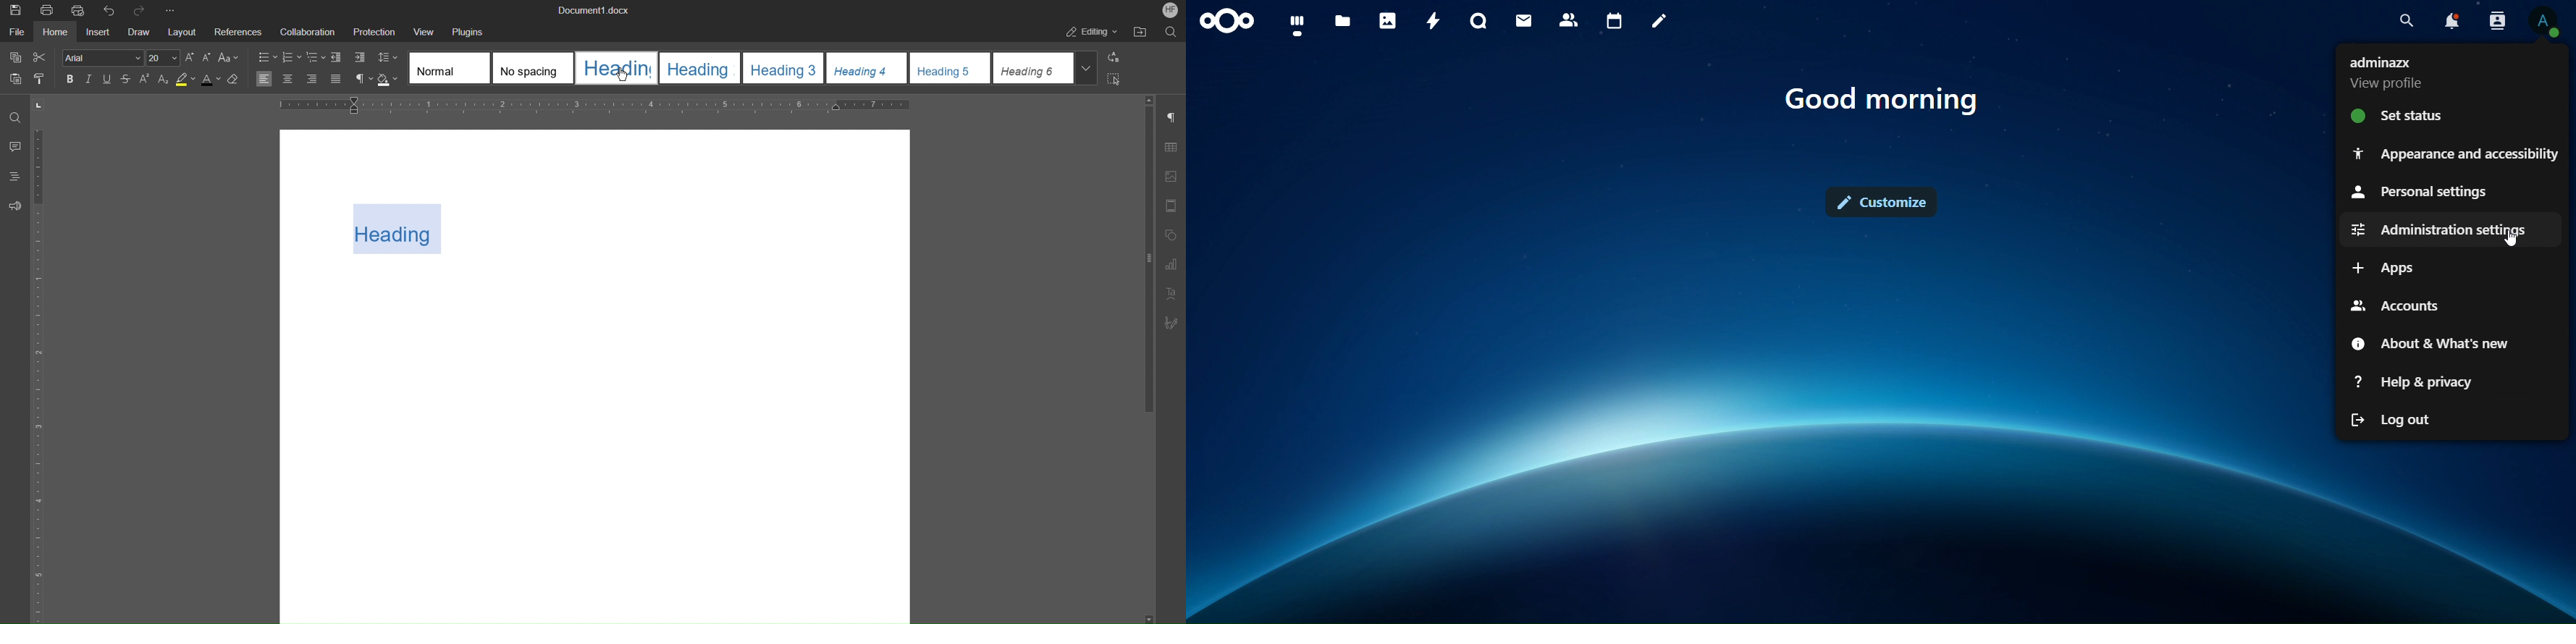  What do you see at coordinates (15, 33) in the screenshot?
I see `File` at bounding box center [15, 33].